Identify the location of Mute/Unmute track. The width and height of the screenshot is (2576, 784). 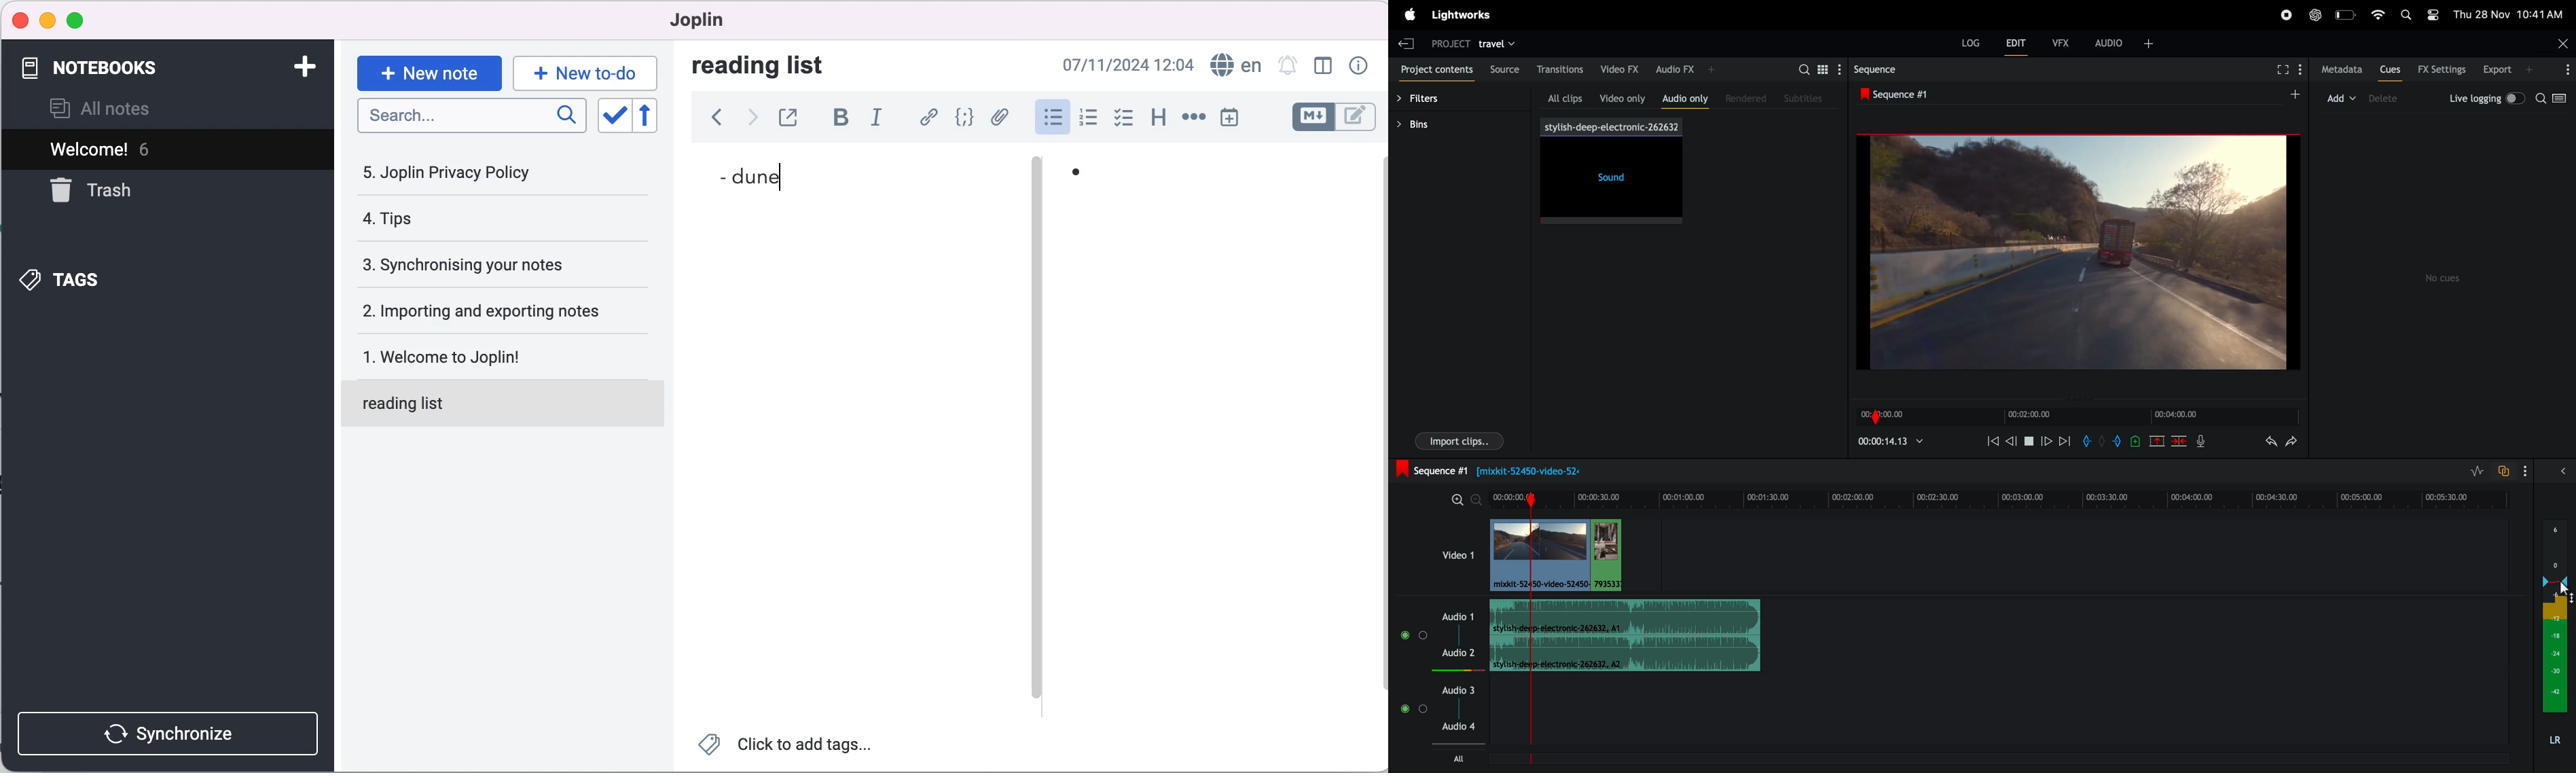
(1405, 713).